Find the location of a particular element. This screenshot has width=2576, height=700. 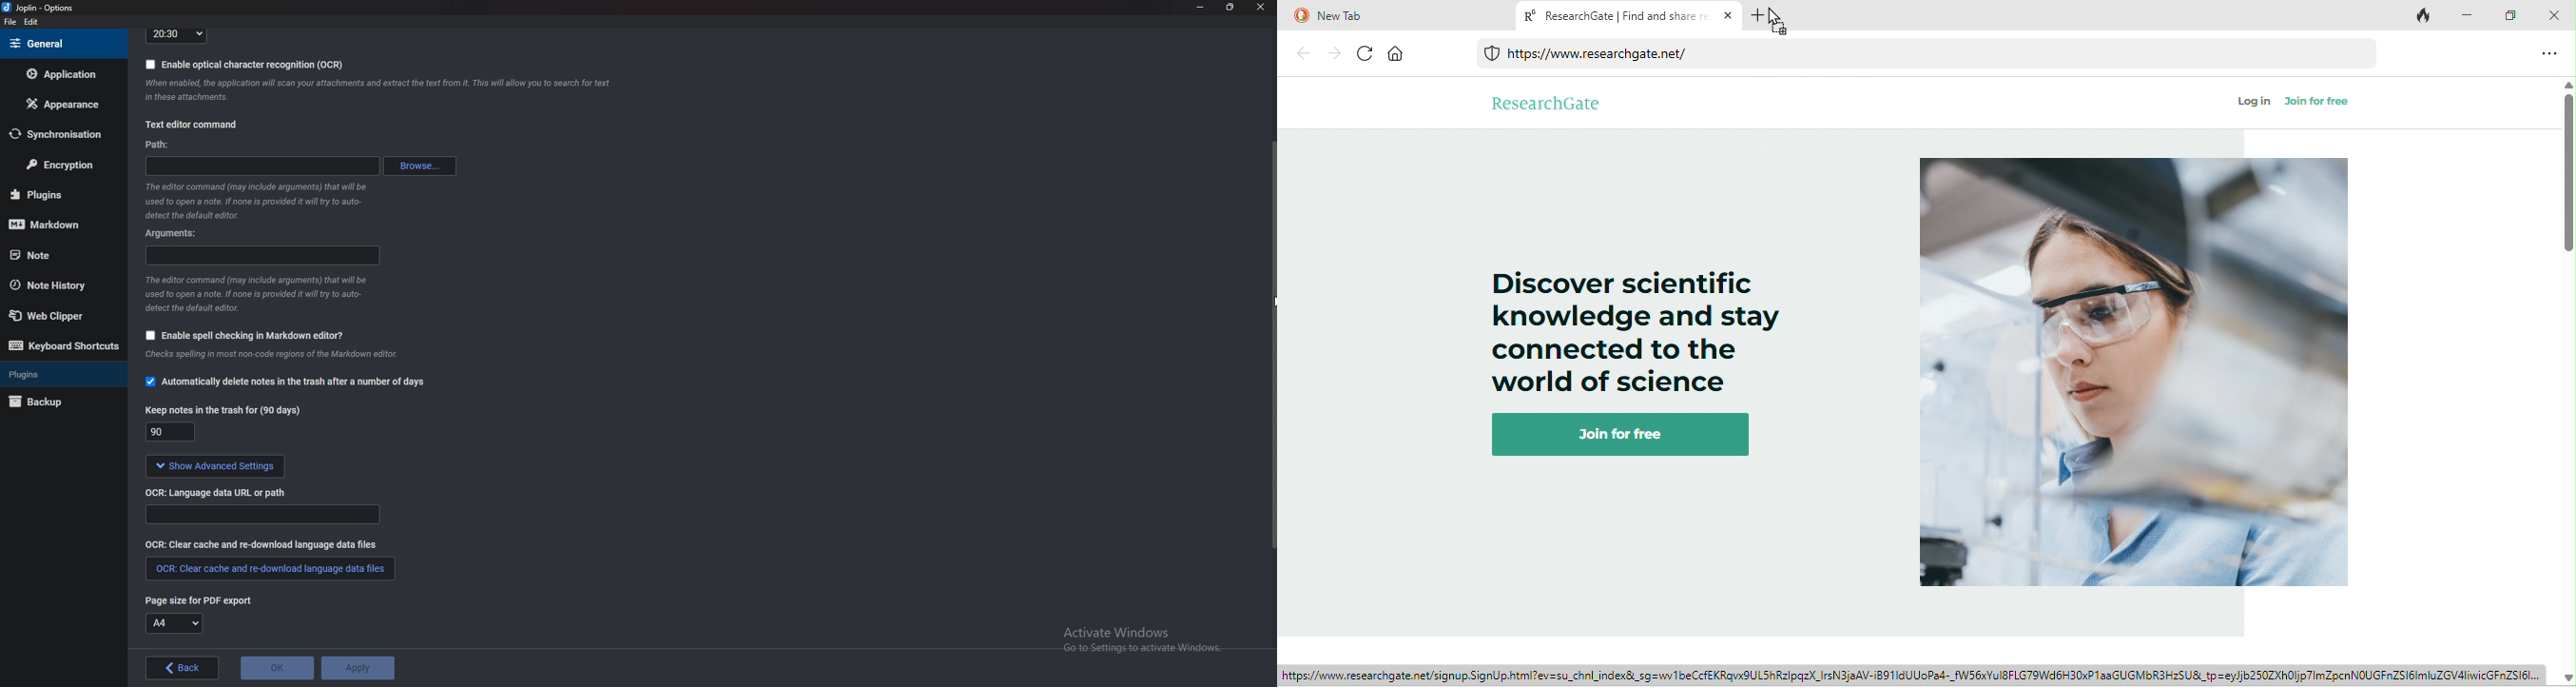

Keyboard shortcuts is located at coordinates (63, 346).